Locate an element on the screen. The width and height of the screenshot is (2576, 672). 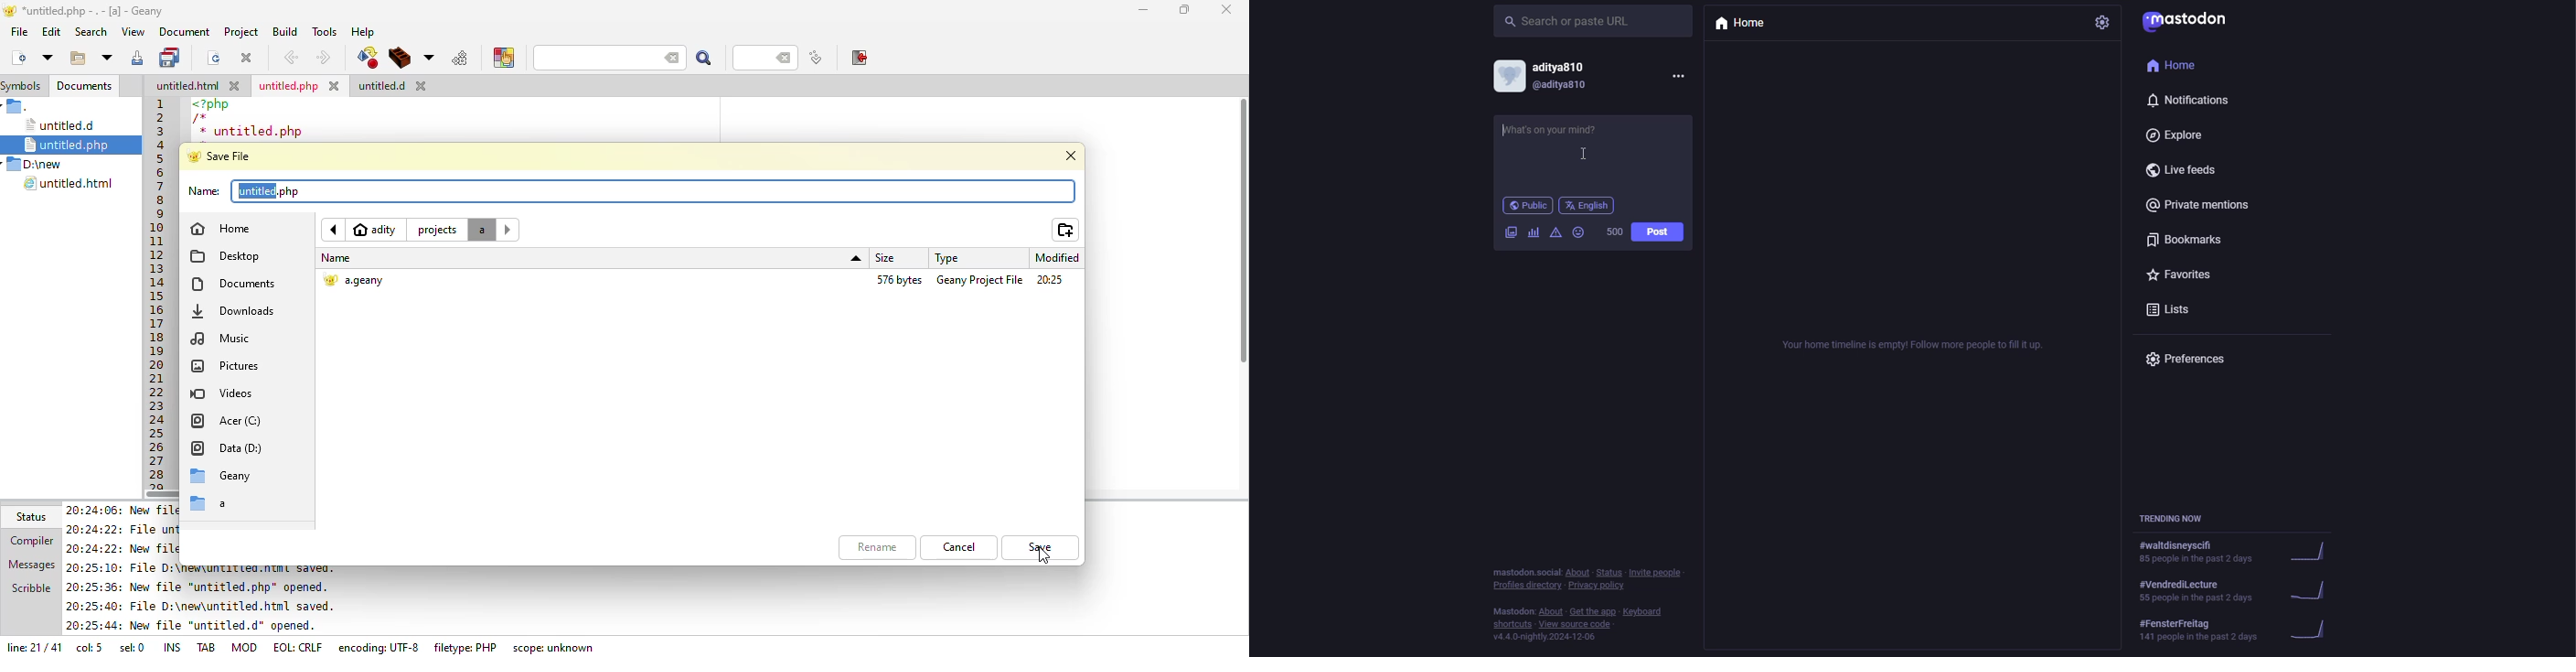
trending now is located at coordinates (2239, 589).